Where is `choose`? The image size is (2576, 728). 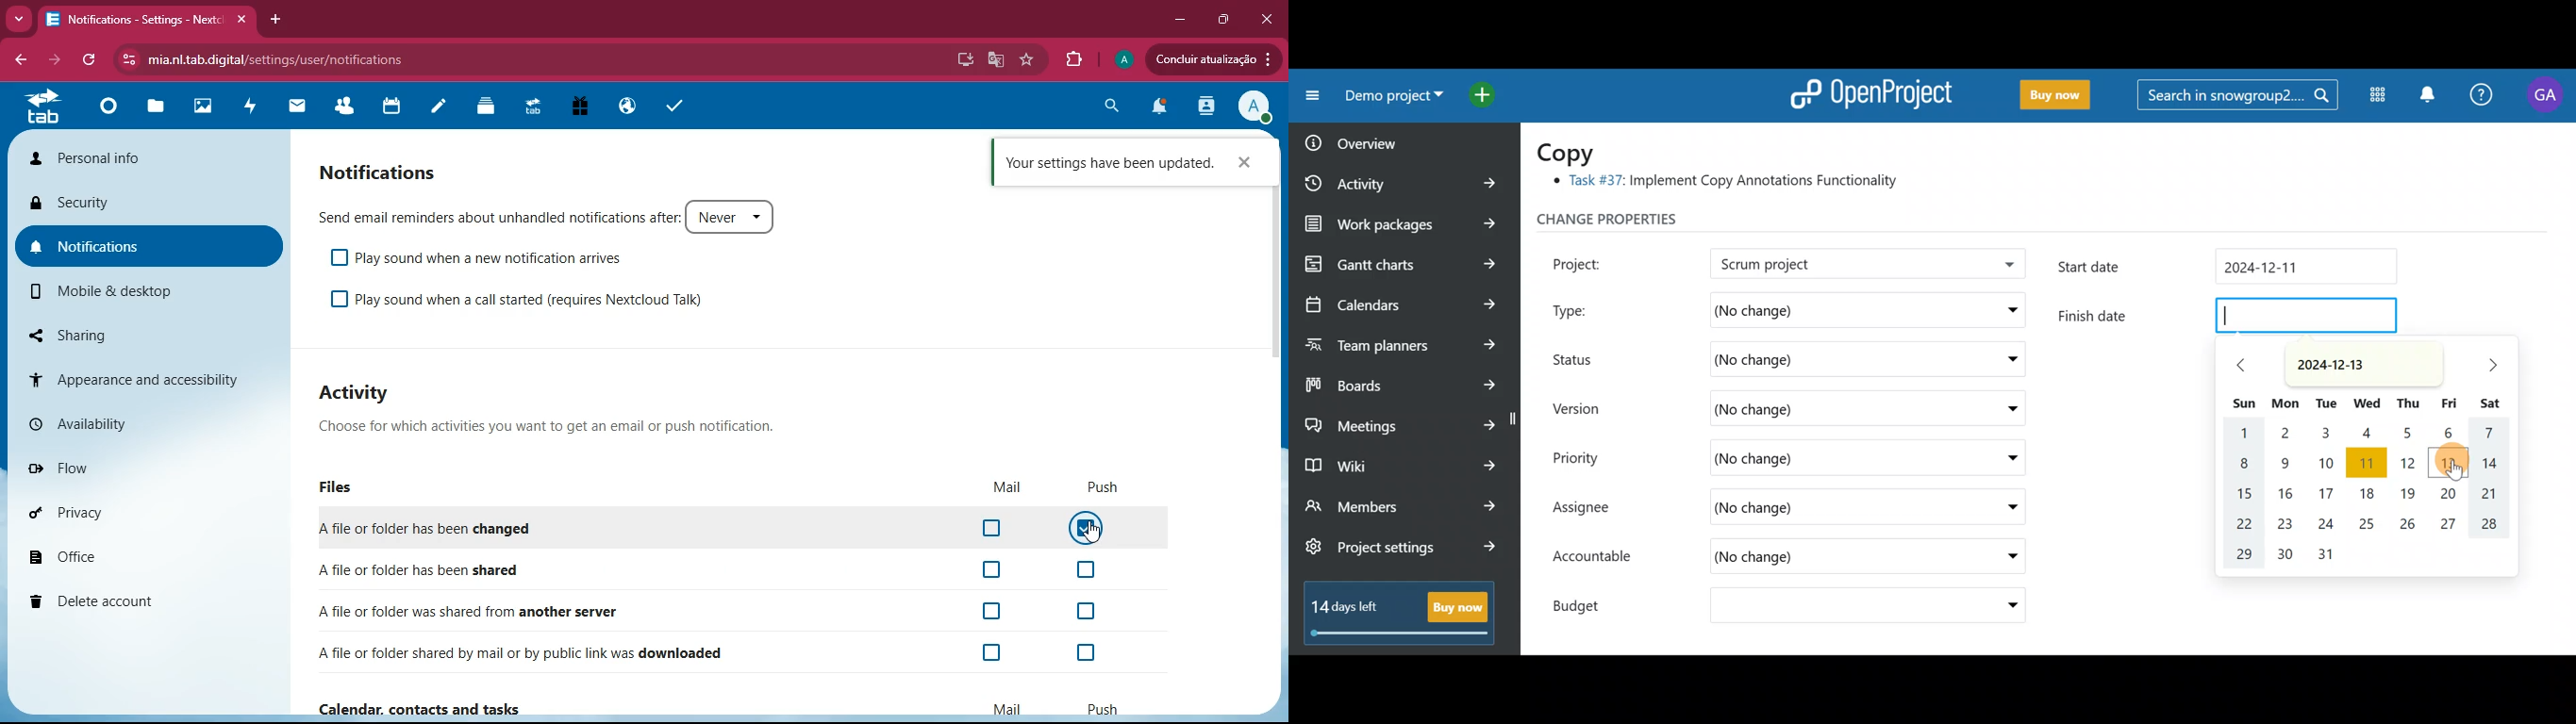
choose is located at coordinates (542, 426).